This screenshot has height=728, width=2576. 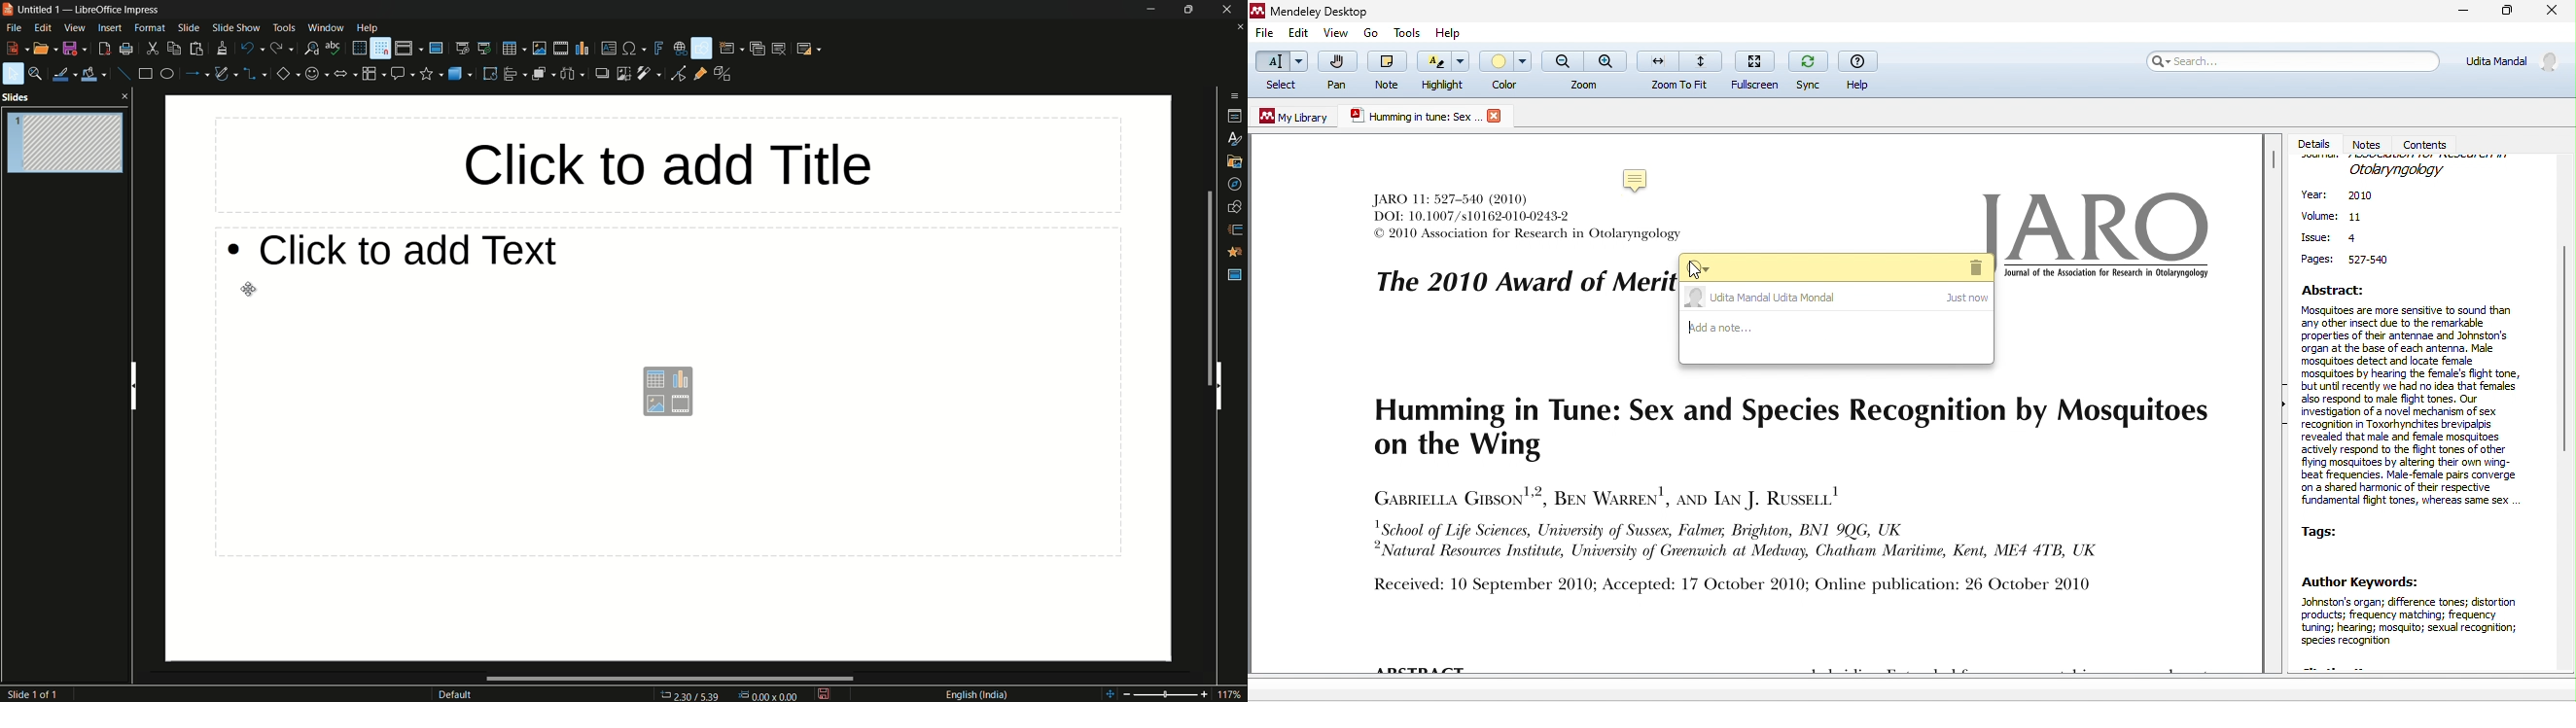 What do you see at coordinates (1335, 74) in the screenshot?
I see `pan` at bounding box center [1335, 74].